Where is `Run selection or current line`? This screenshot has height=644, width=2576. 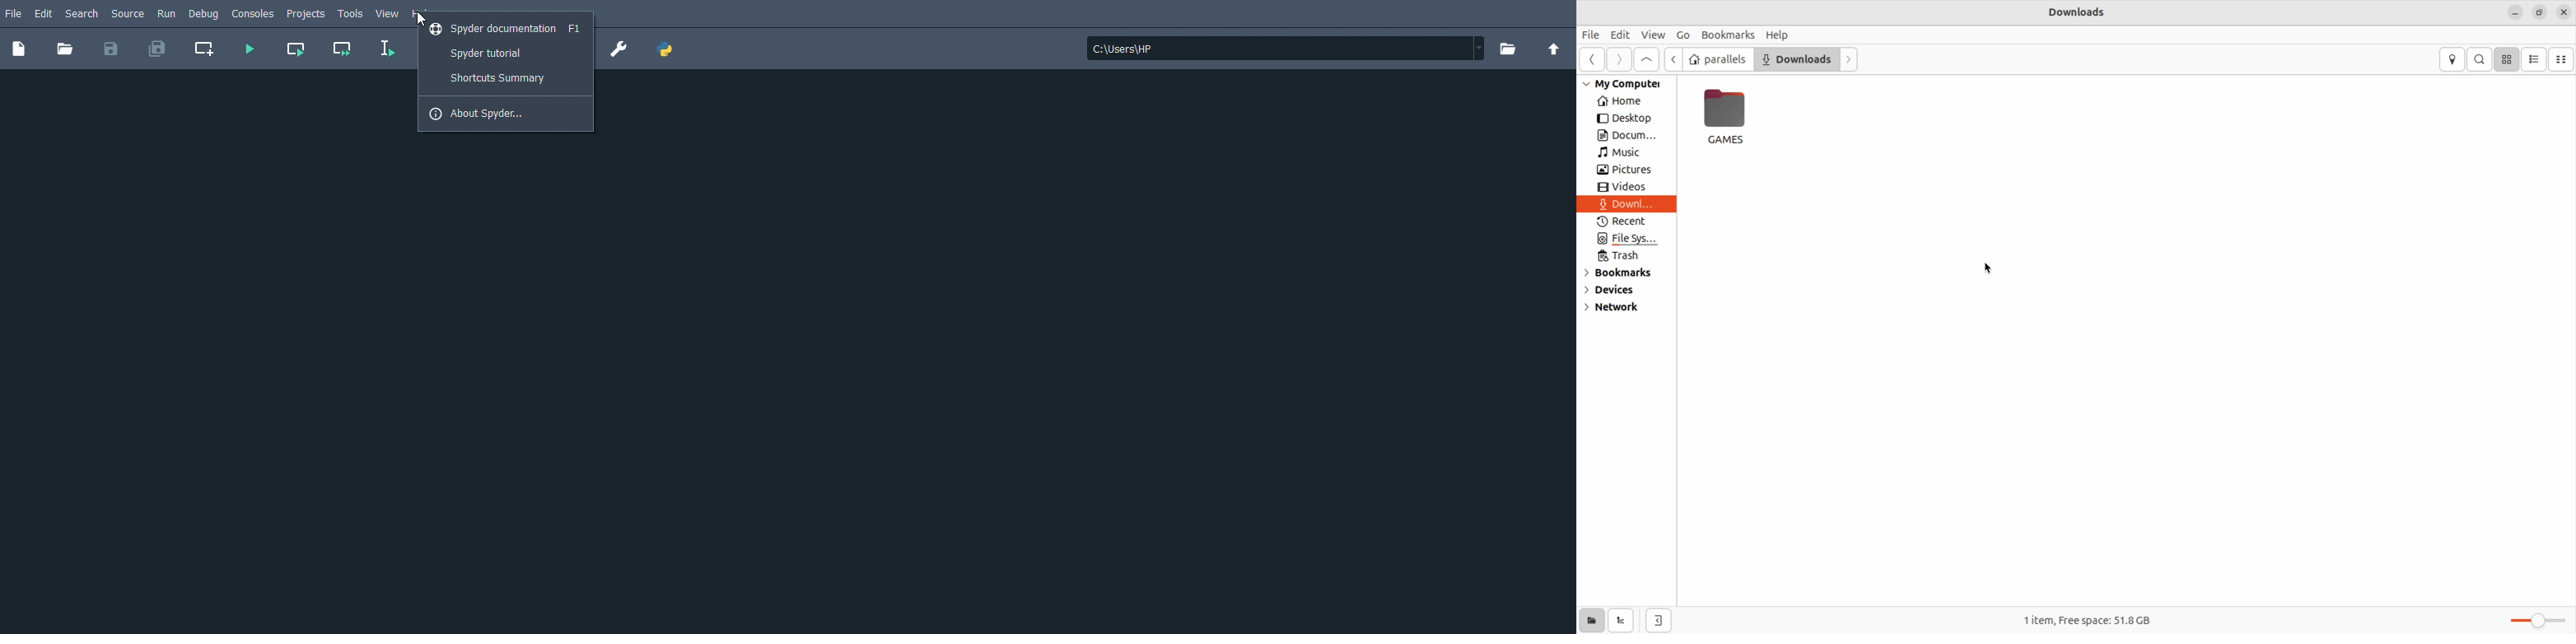
Run selection or current line is located at coordinates (388, 49).